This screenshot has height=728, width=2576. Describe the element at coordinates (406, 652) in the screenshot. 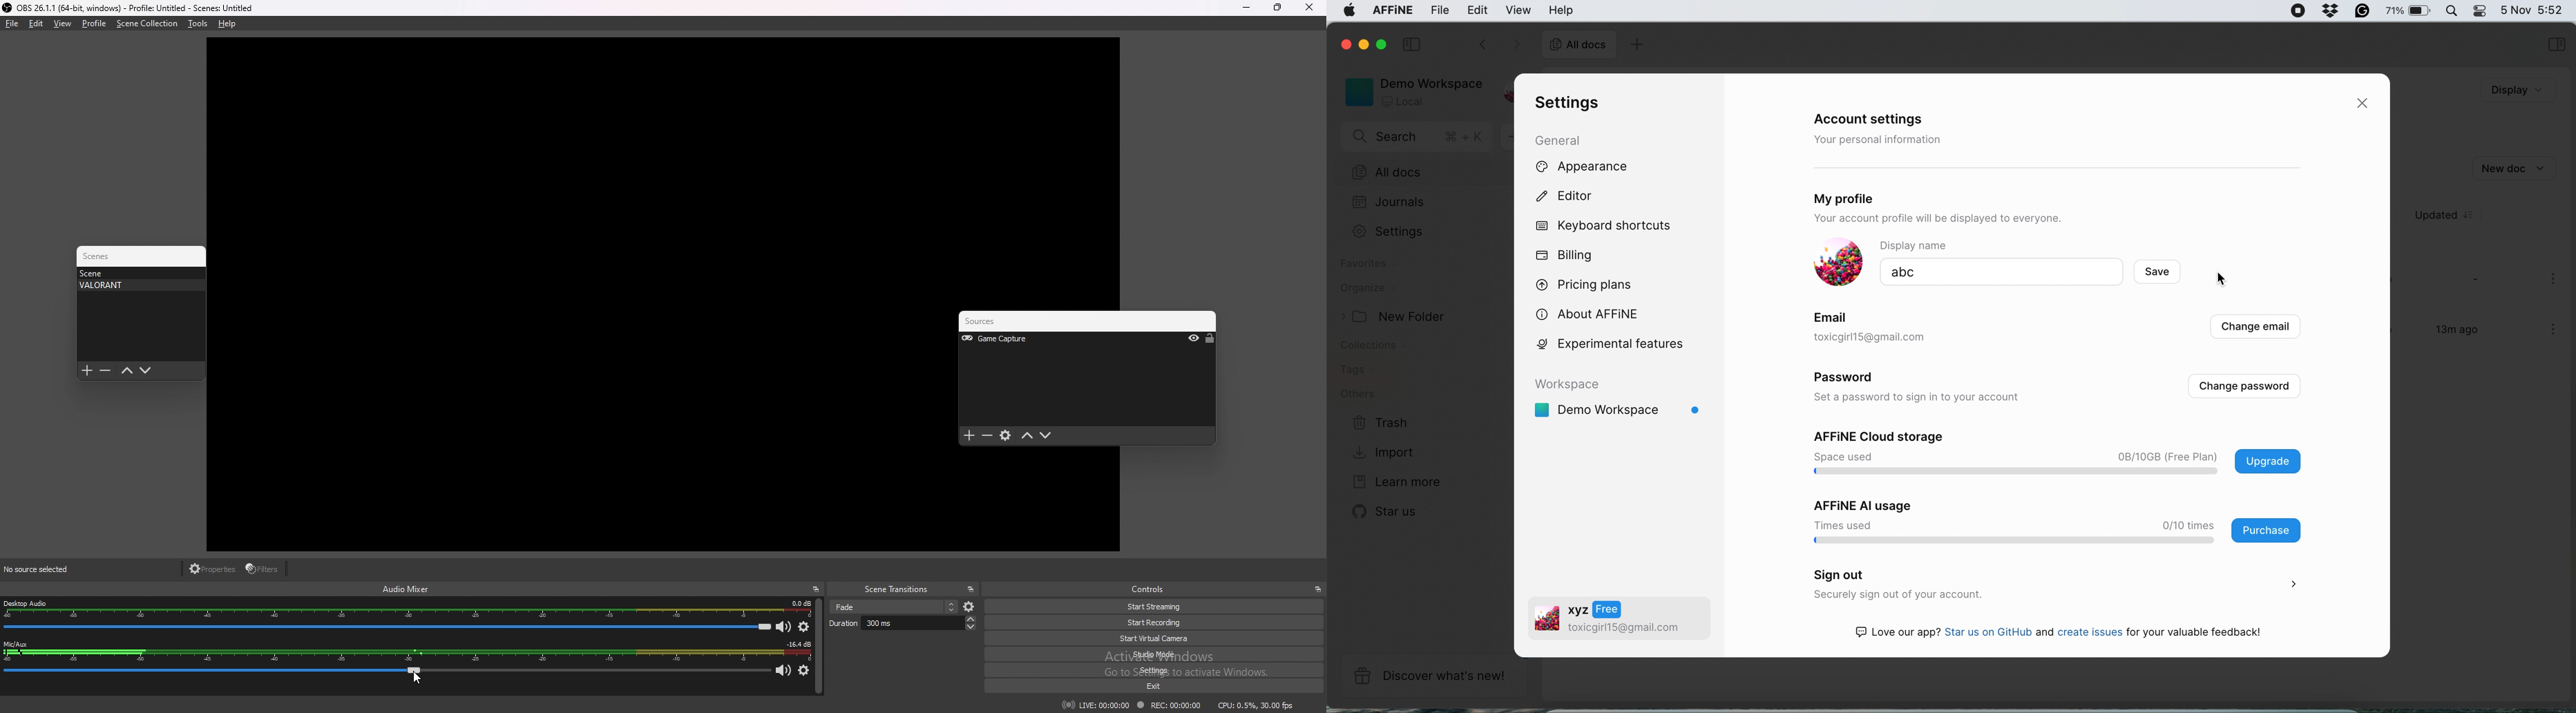

I see `mic/aux` at that location.